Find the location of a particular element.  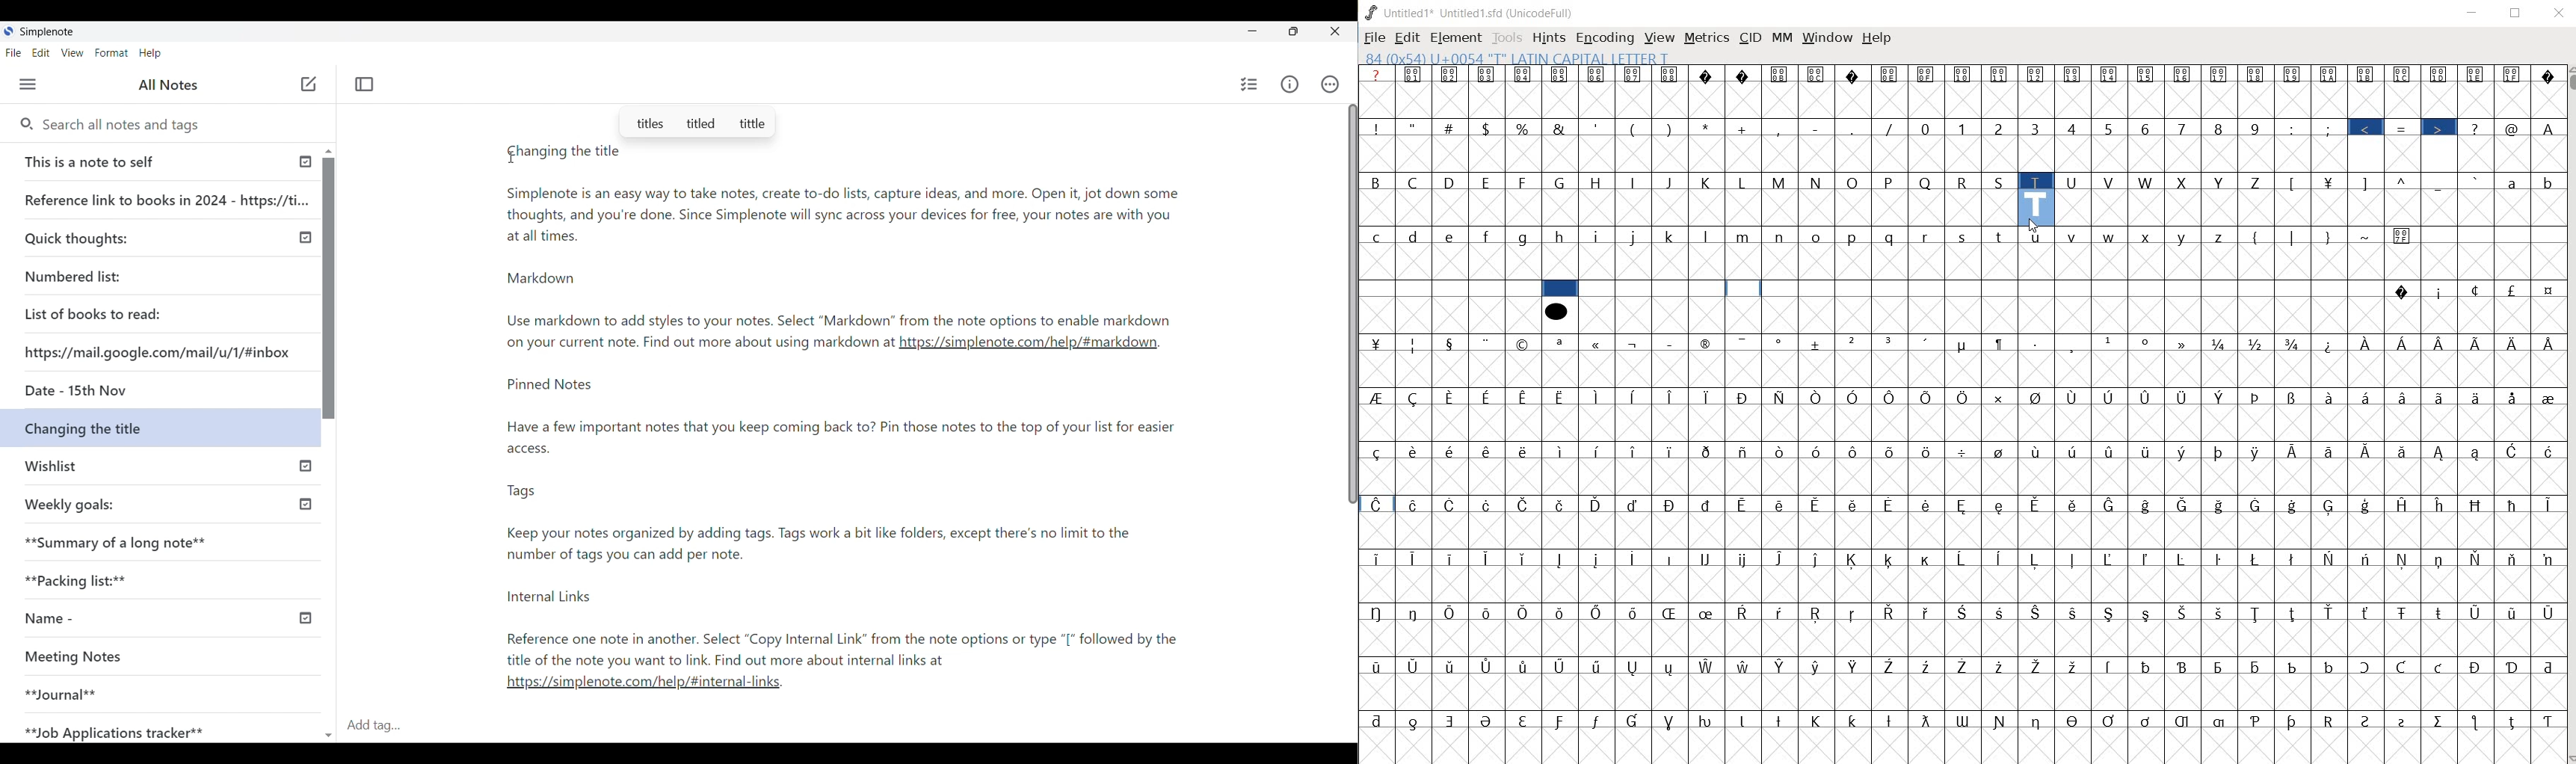

Z is located at coordinates (2258, 181).